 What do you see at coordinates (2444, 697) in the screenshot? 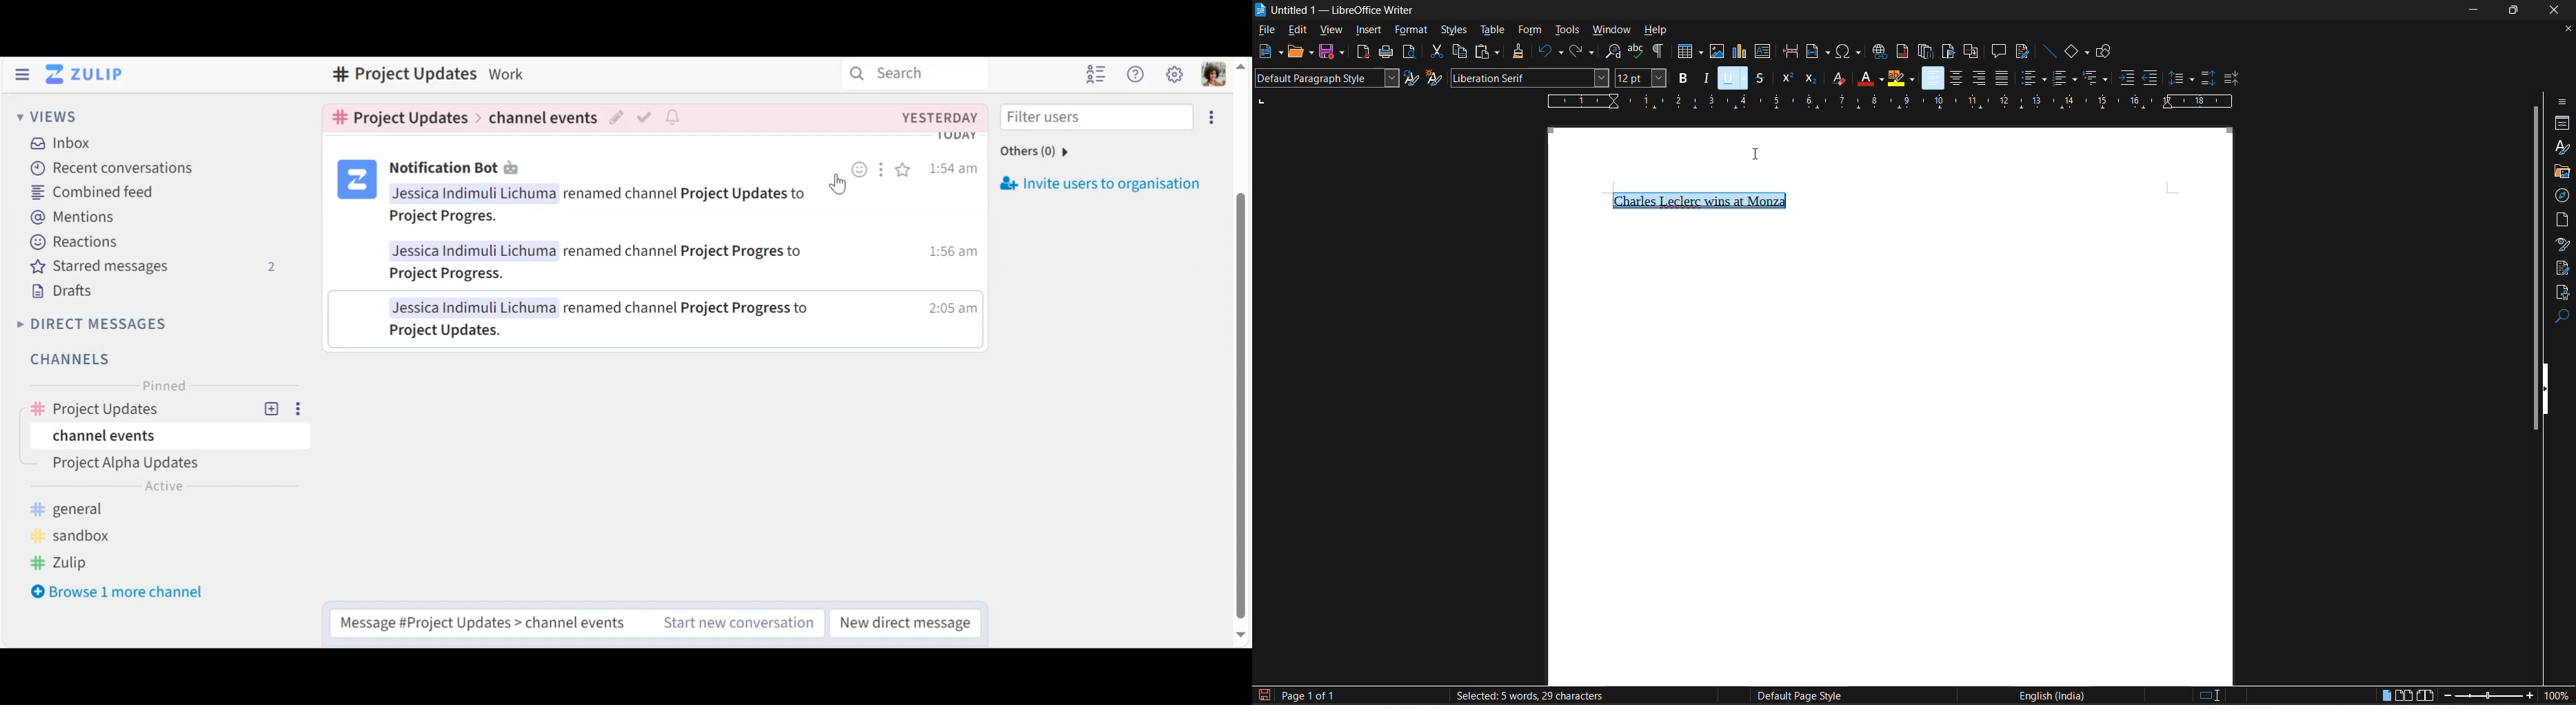
I see `zoom out` at bounding box center [2444, 697].